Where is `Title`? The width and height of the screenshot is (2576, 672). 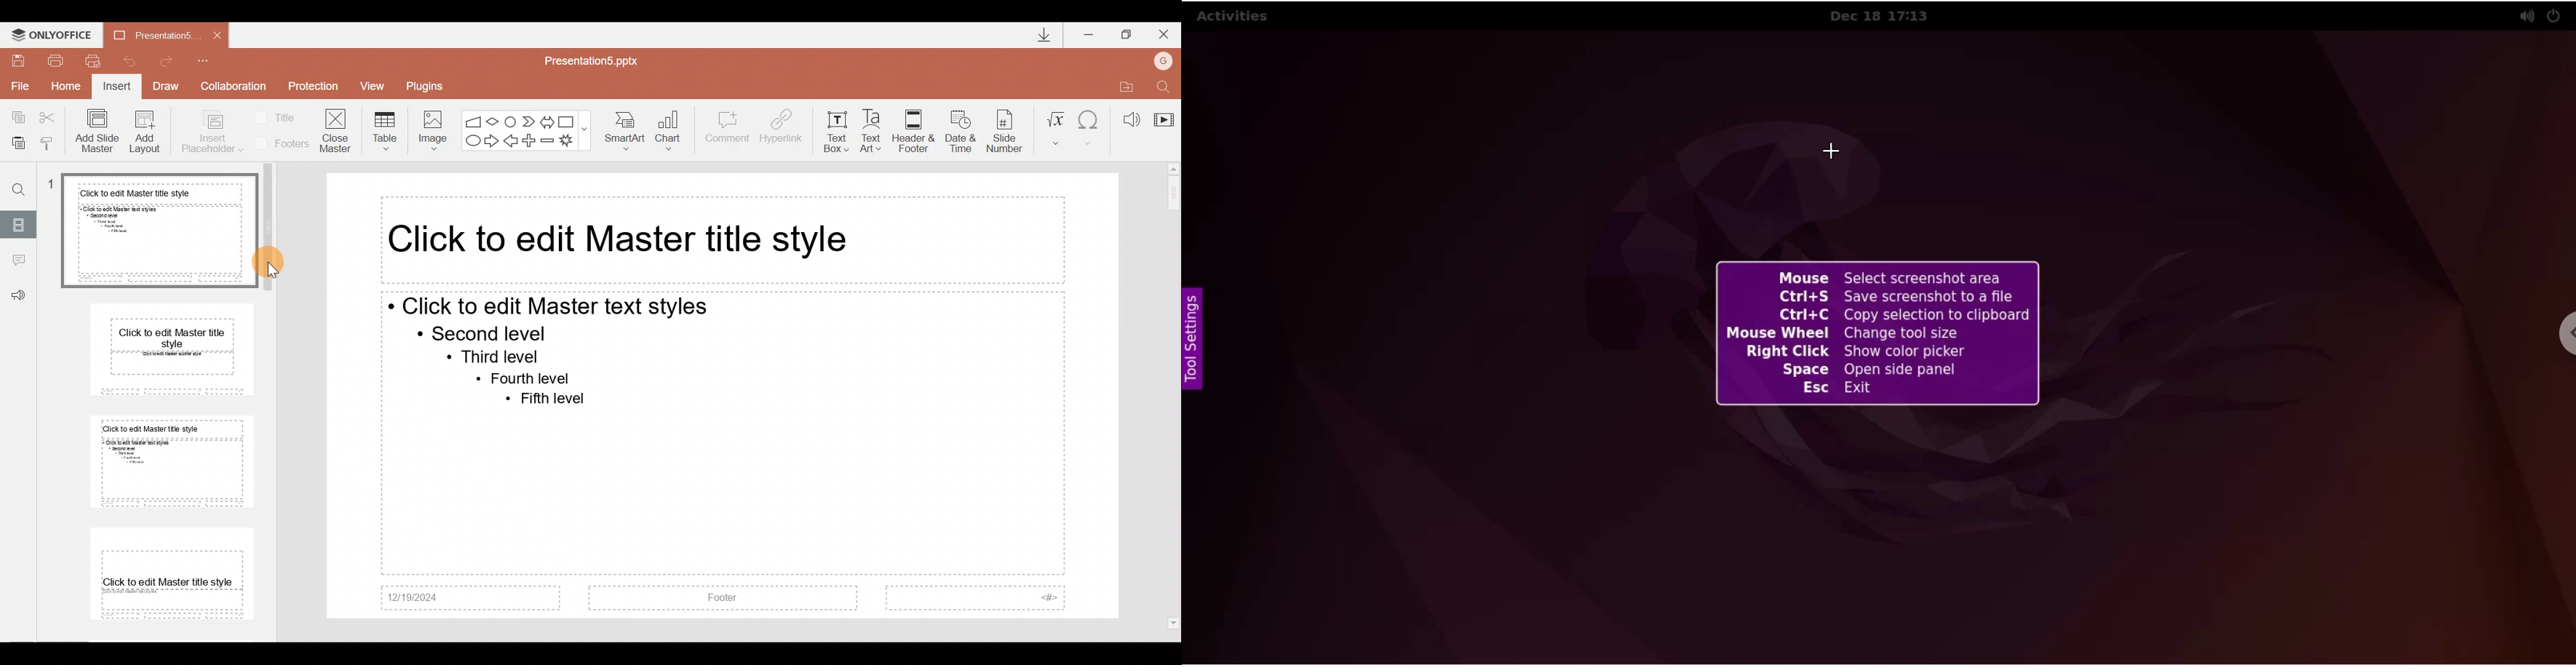
Title is located at coordinates (278, 116).